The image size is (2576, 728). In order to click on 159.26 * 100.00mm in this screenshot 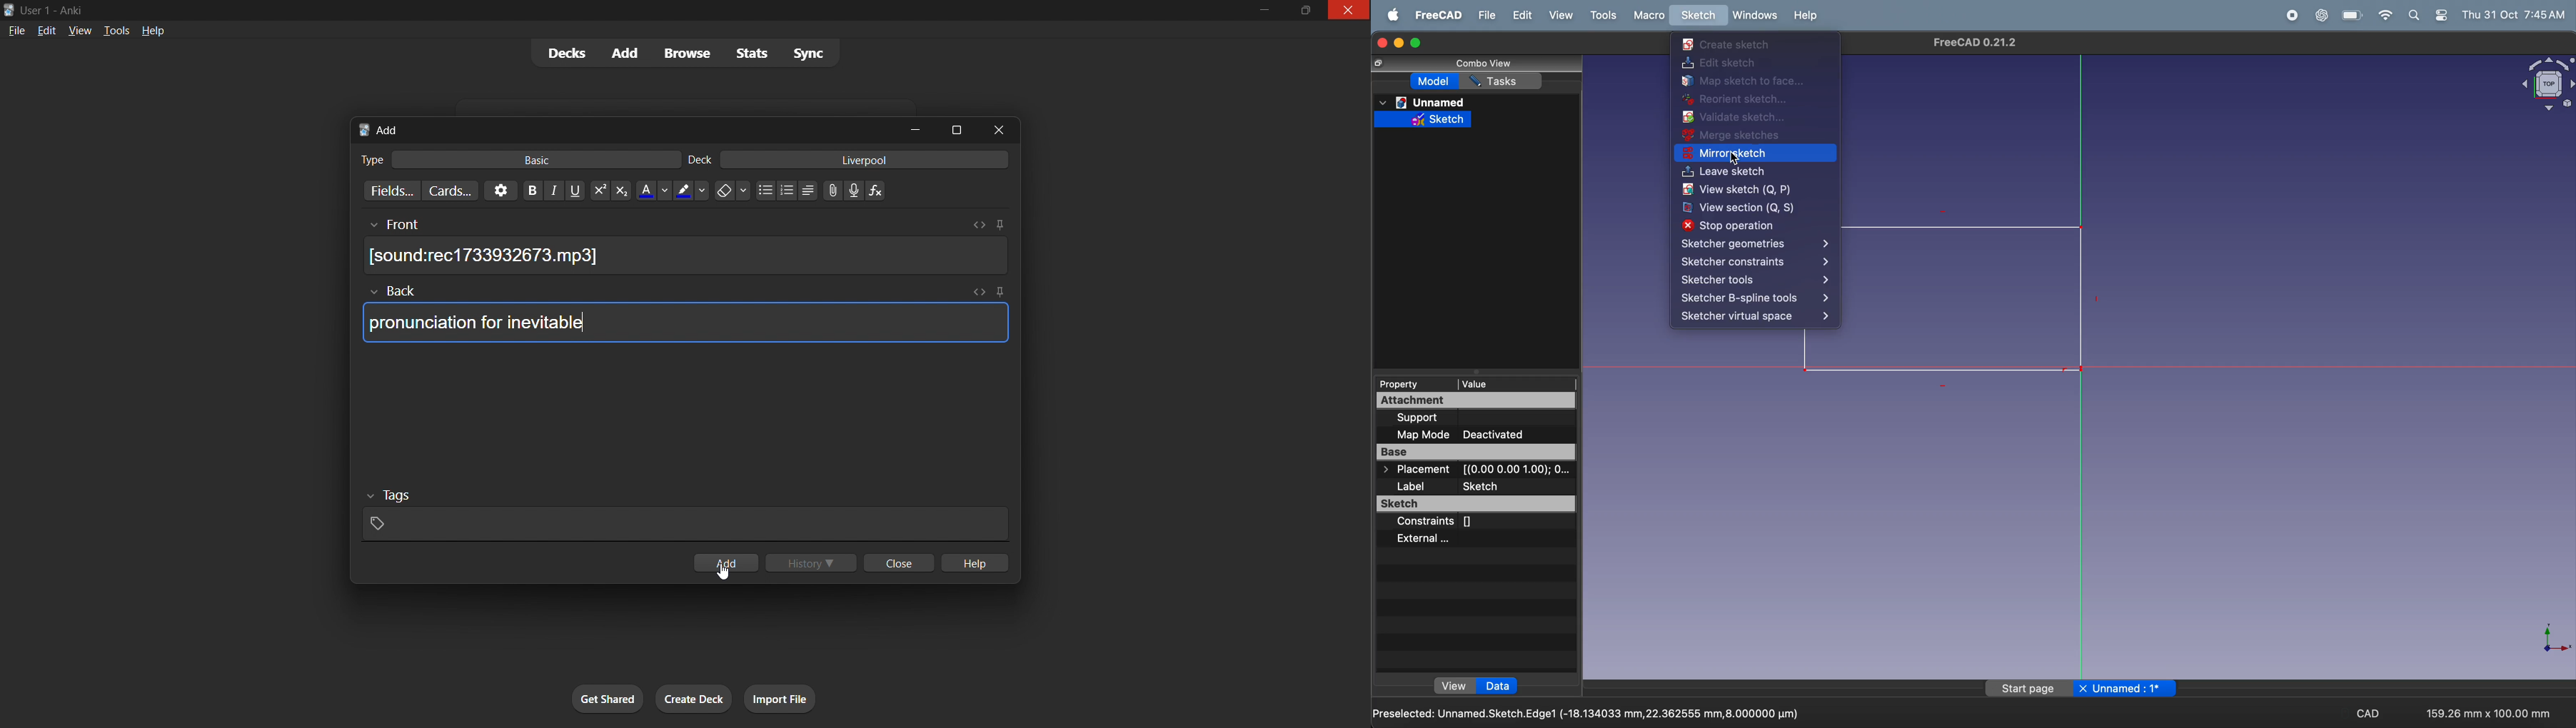, I will do `click(2491, 709)`.